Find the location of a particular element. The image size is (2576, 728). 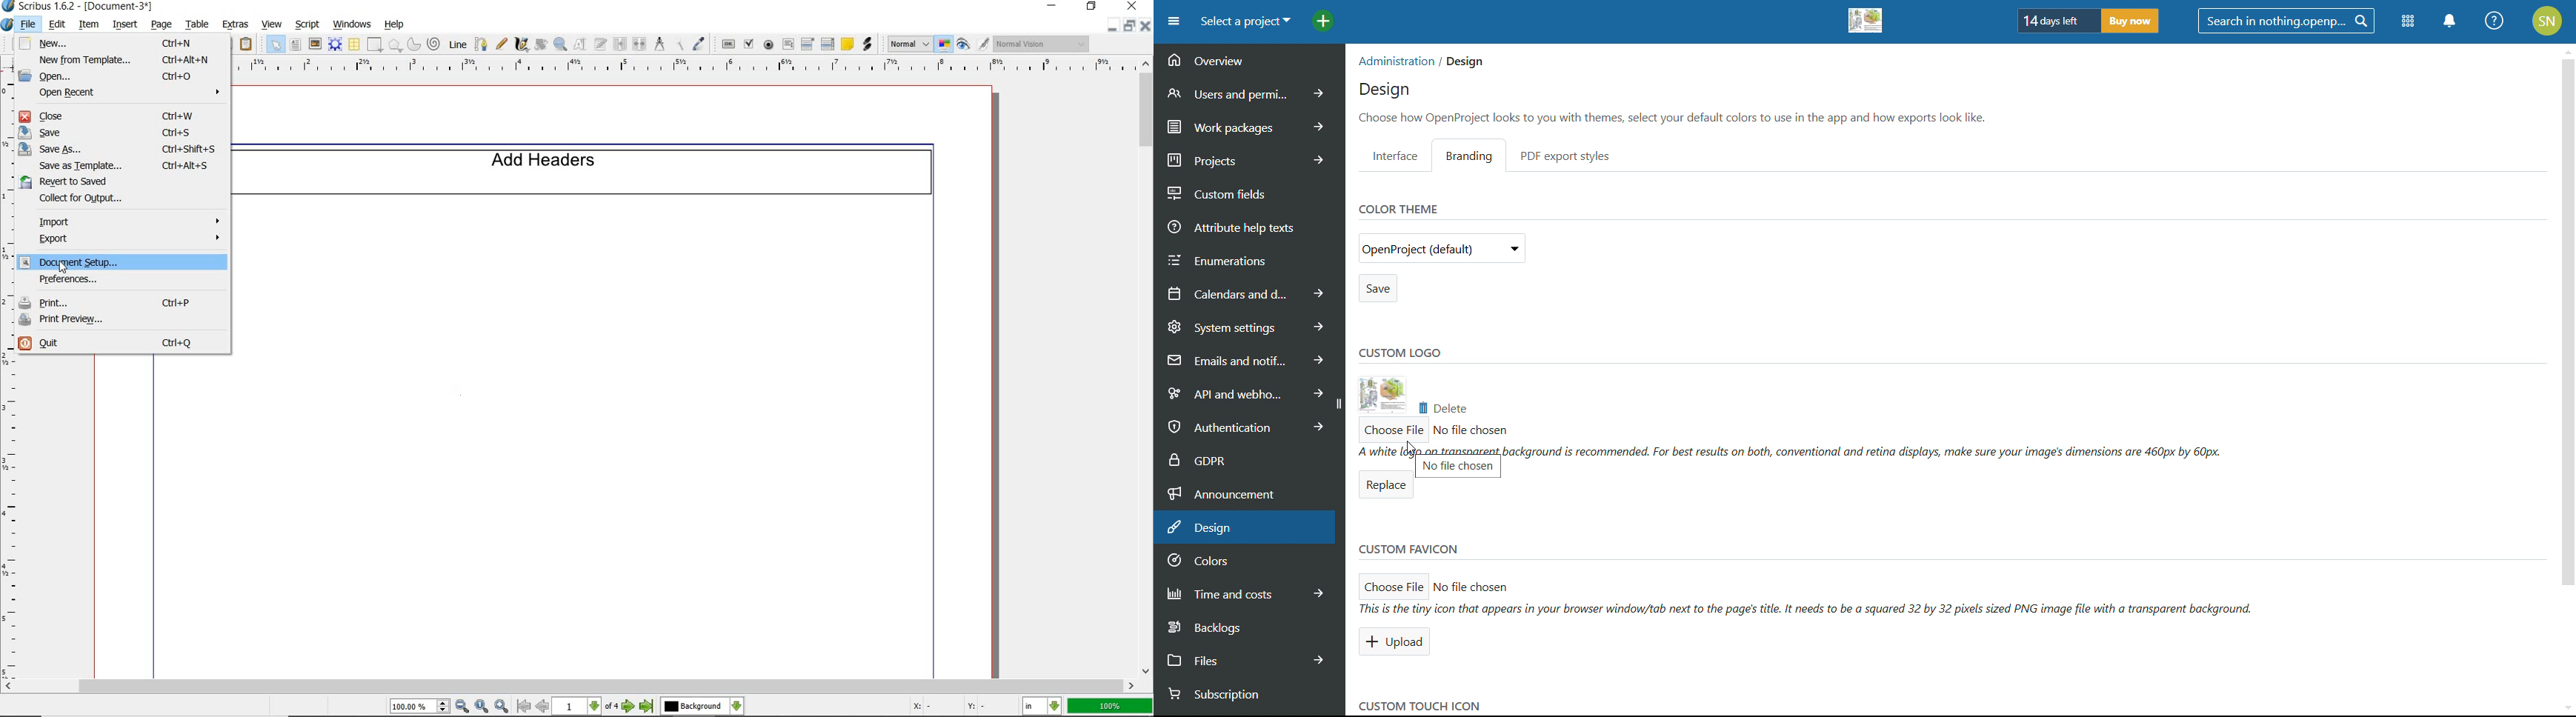

select is located at coordinates (277, 47).